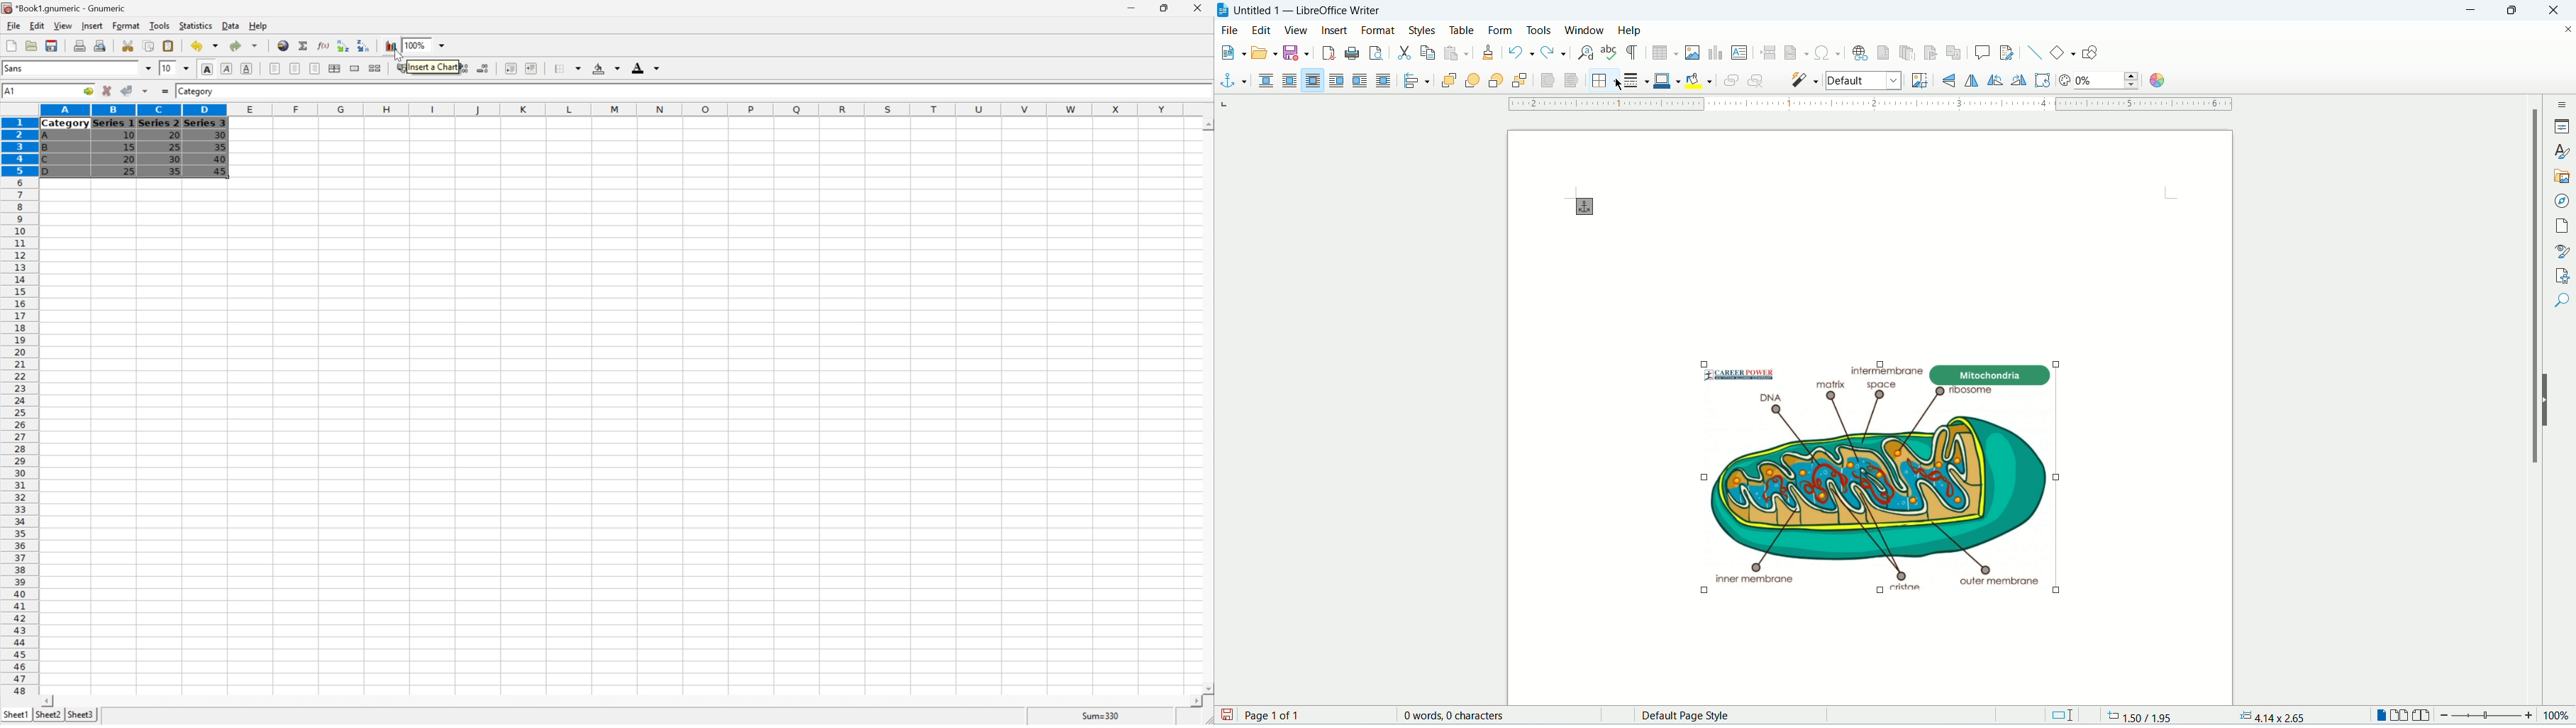  What do you see at coordinates (1207, 690) in the screenshot?
I see `Scroll Down` at bounding box center [1207, 690].